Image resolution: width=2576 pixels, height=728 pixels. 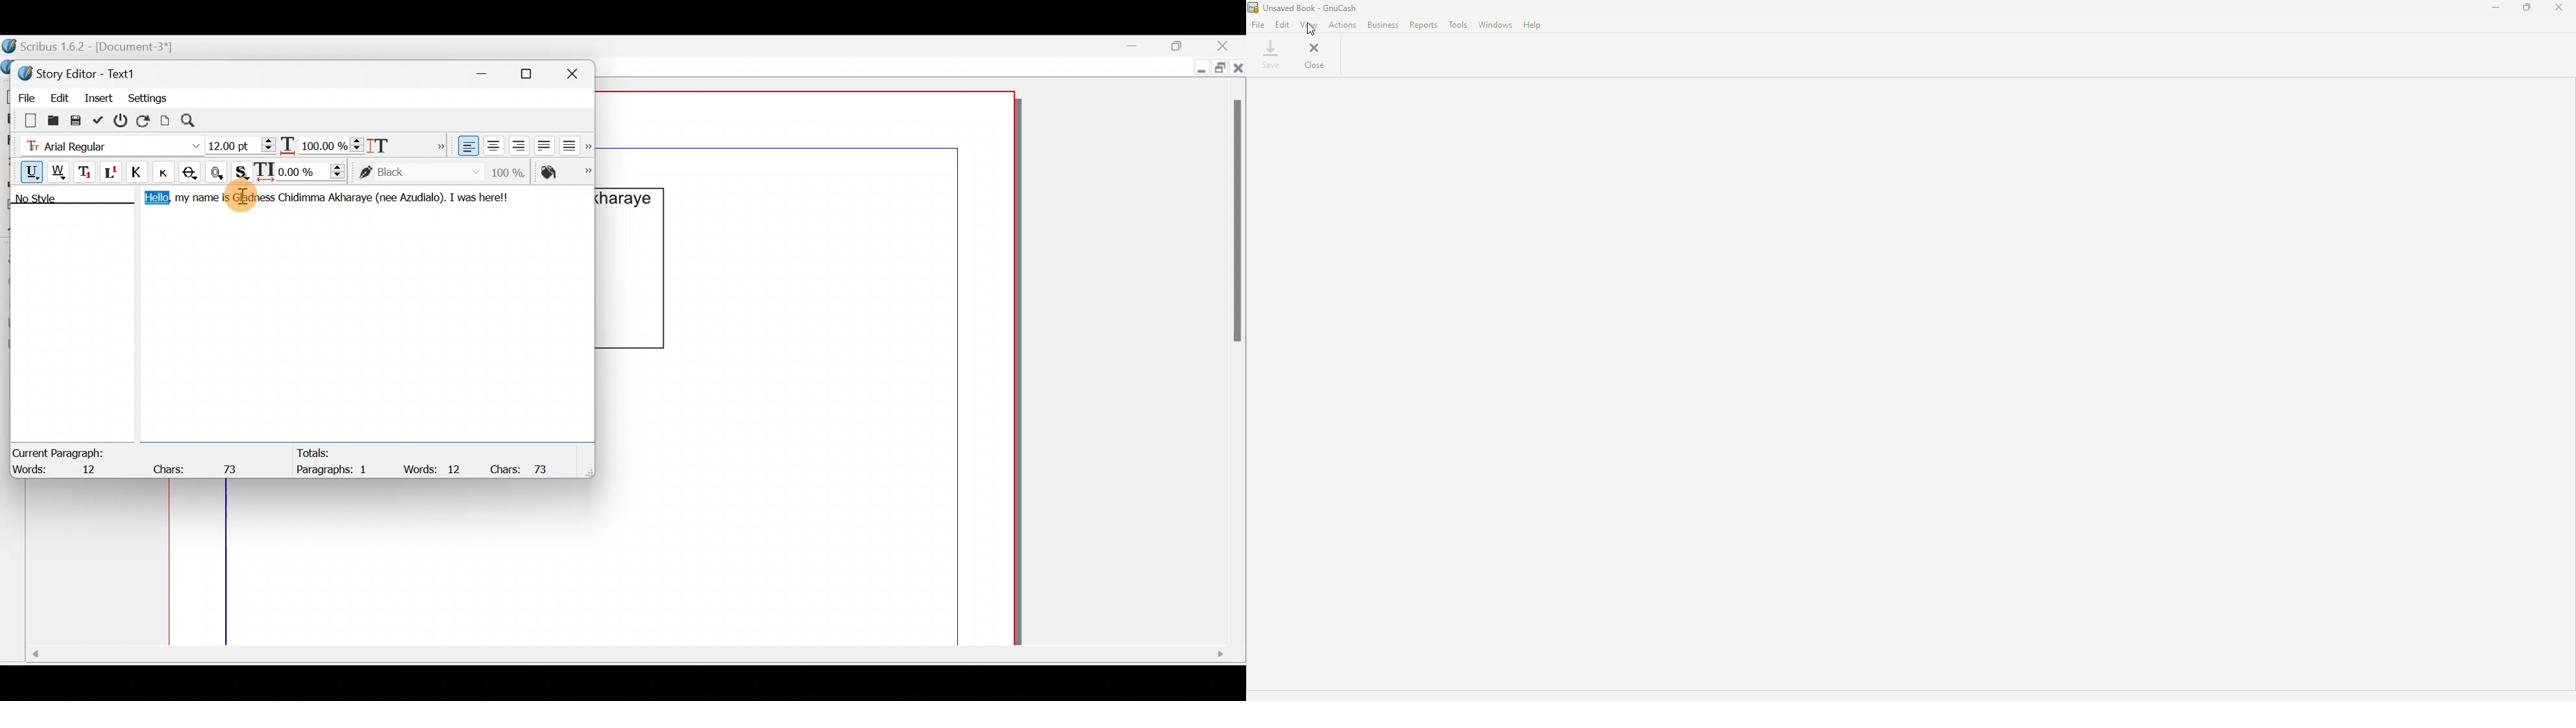 I want to click on Maximize, so click(x=534, y=73).